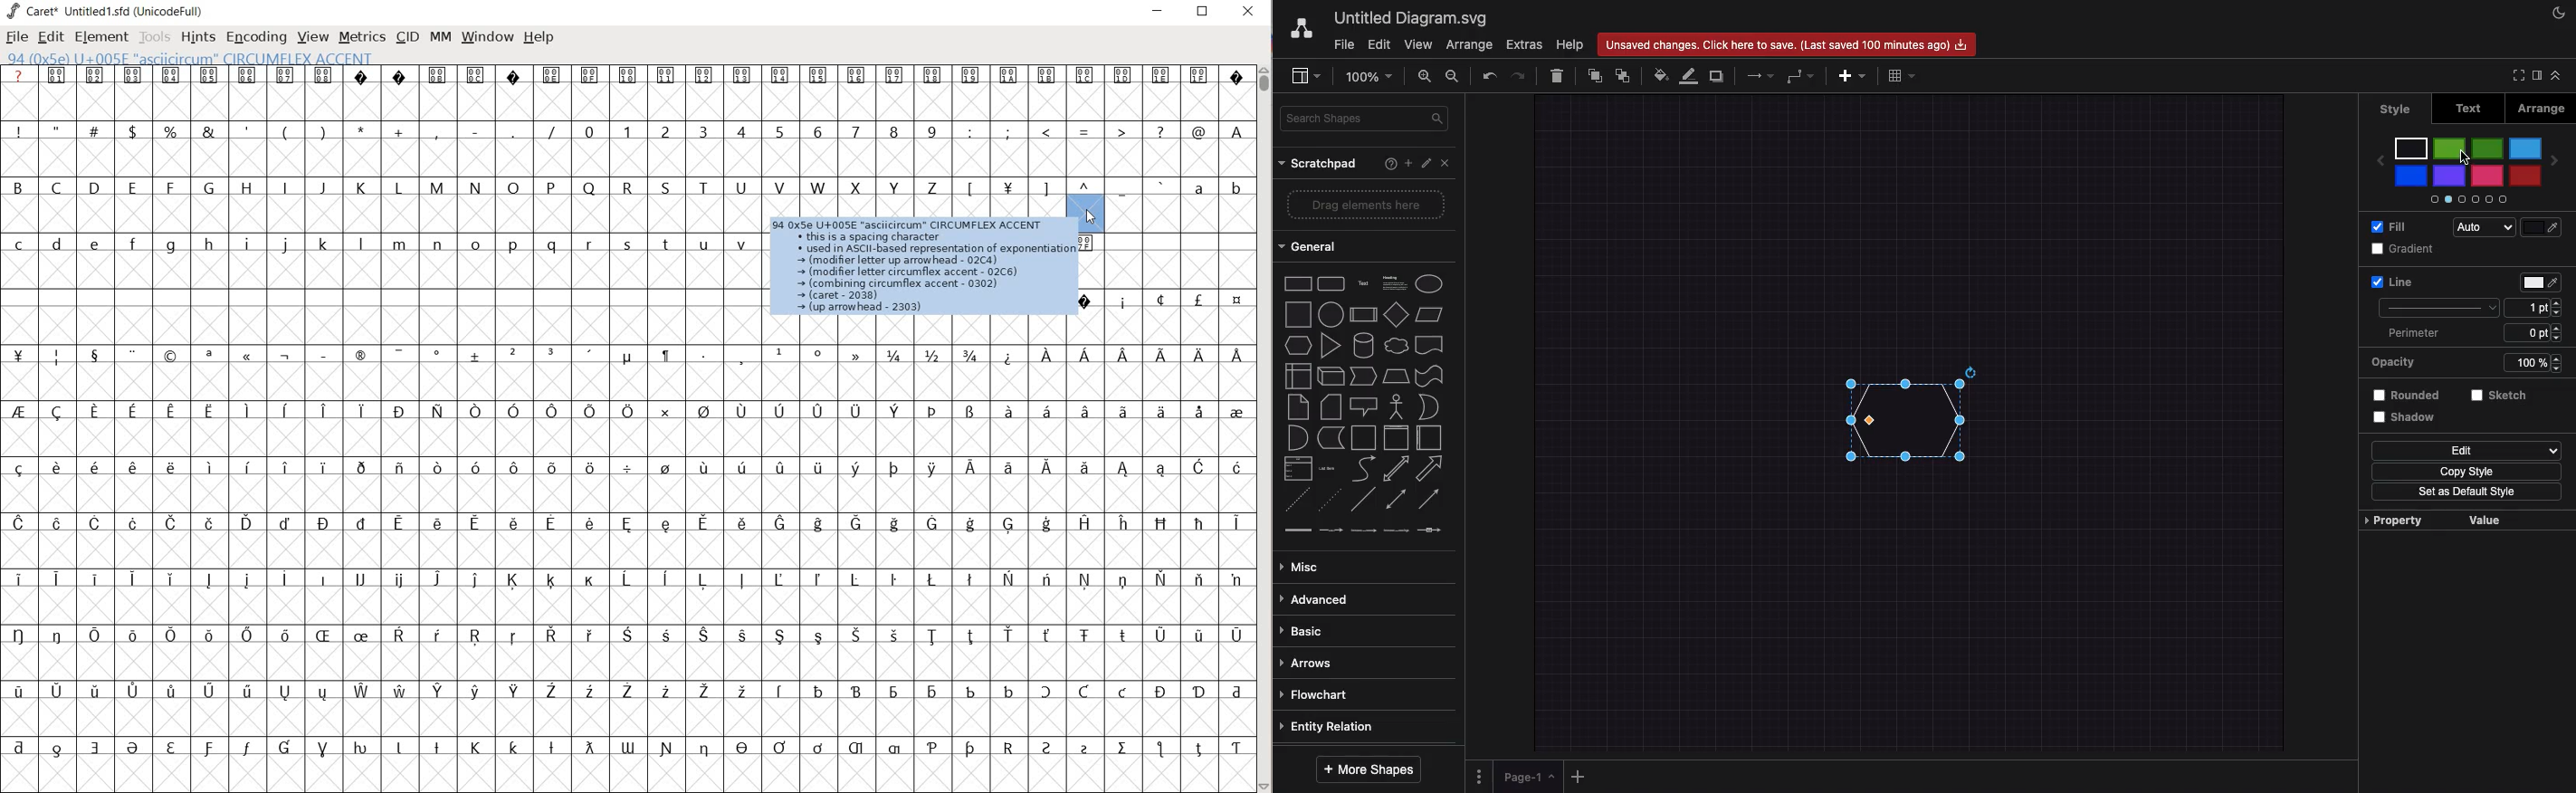 The image size is (2576, 812). I want to click on Cursor, so click(2462, 158).